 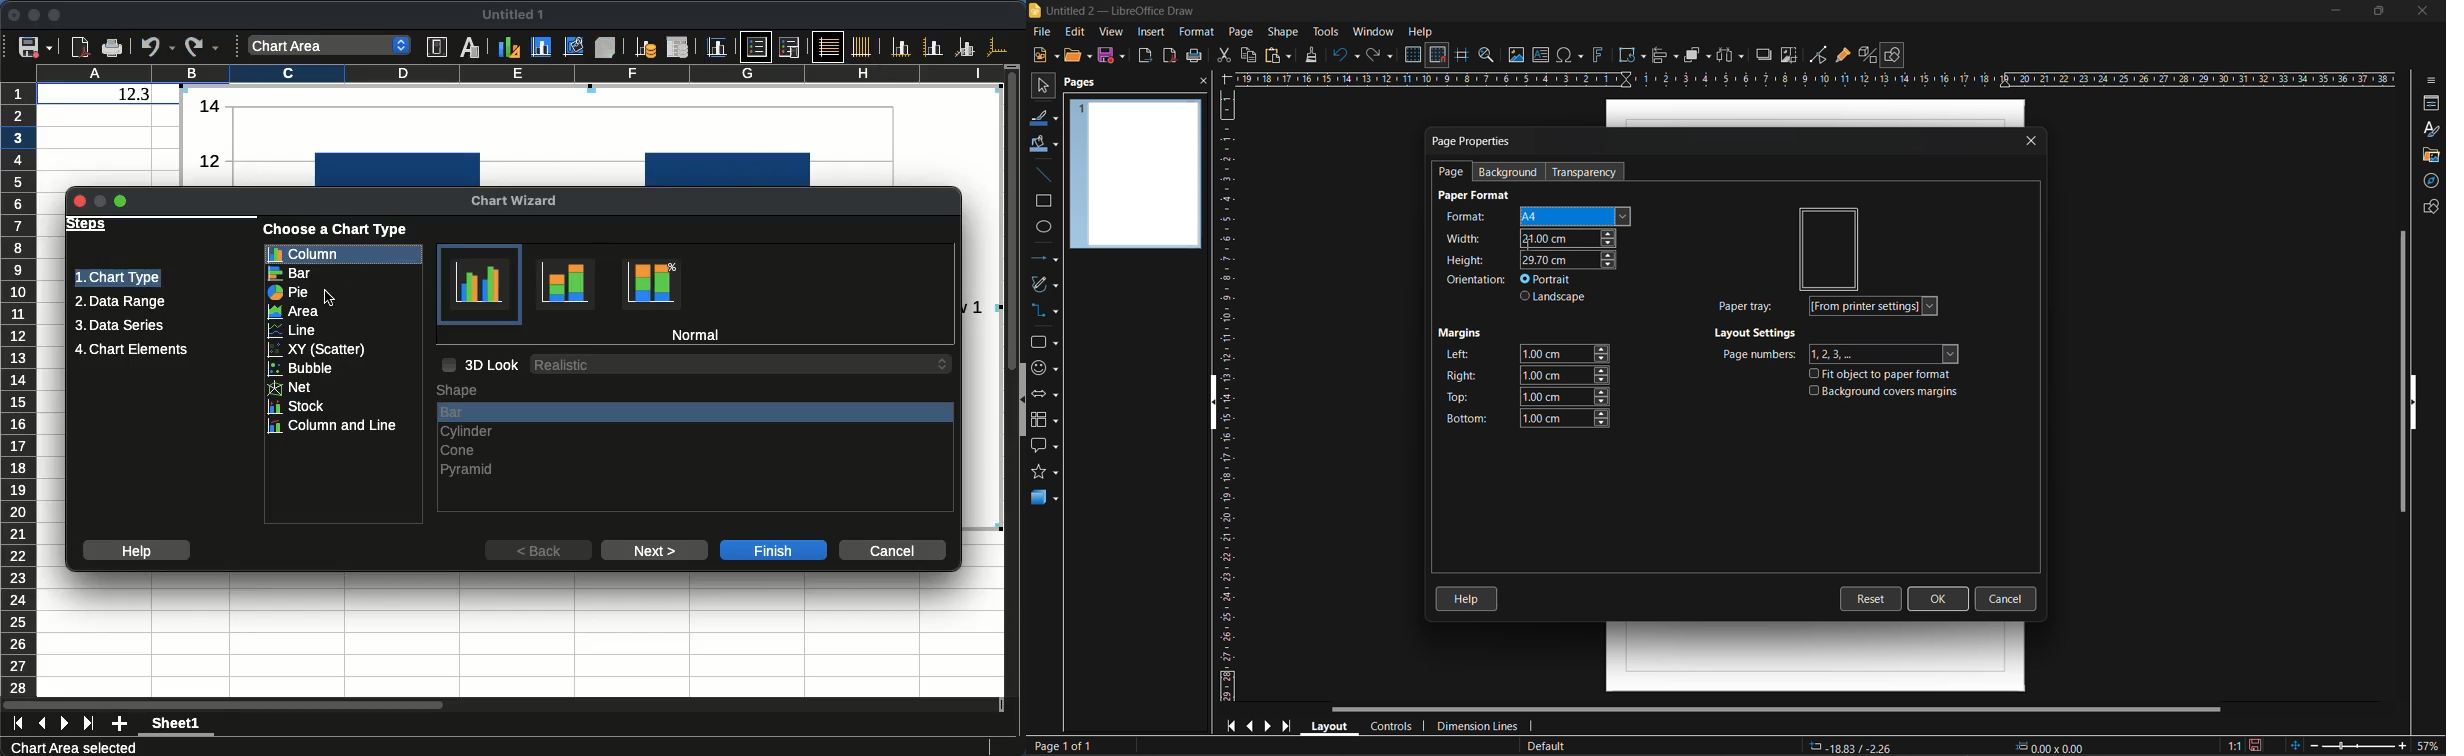 I want to click on All axes, so click(x=997, y=46).